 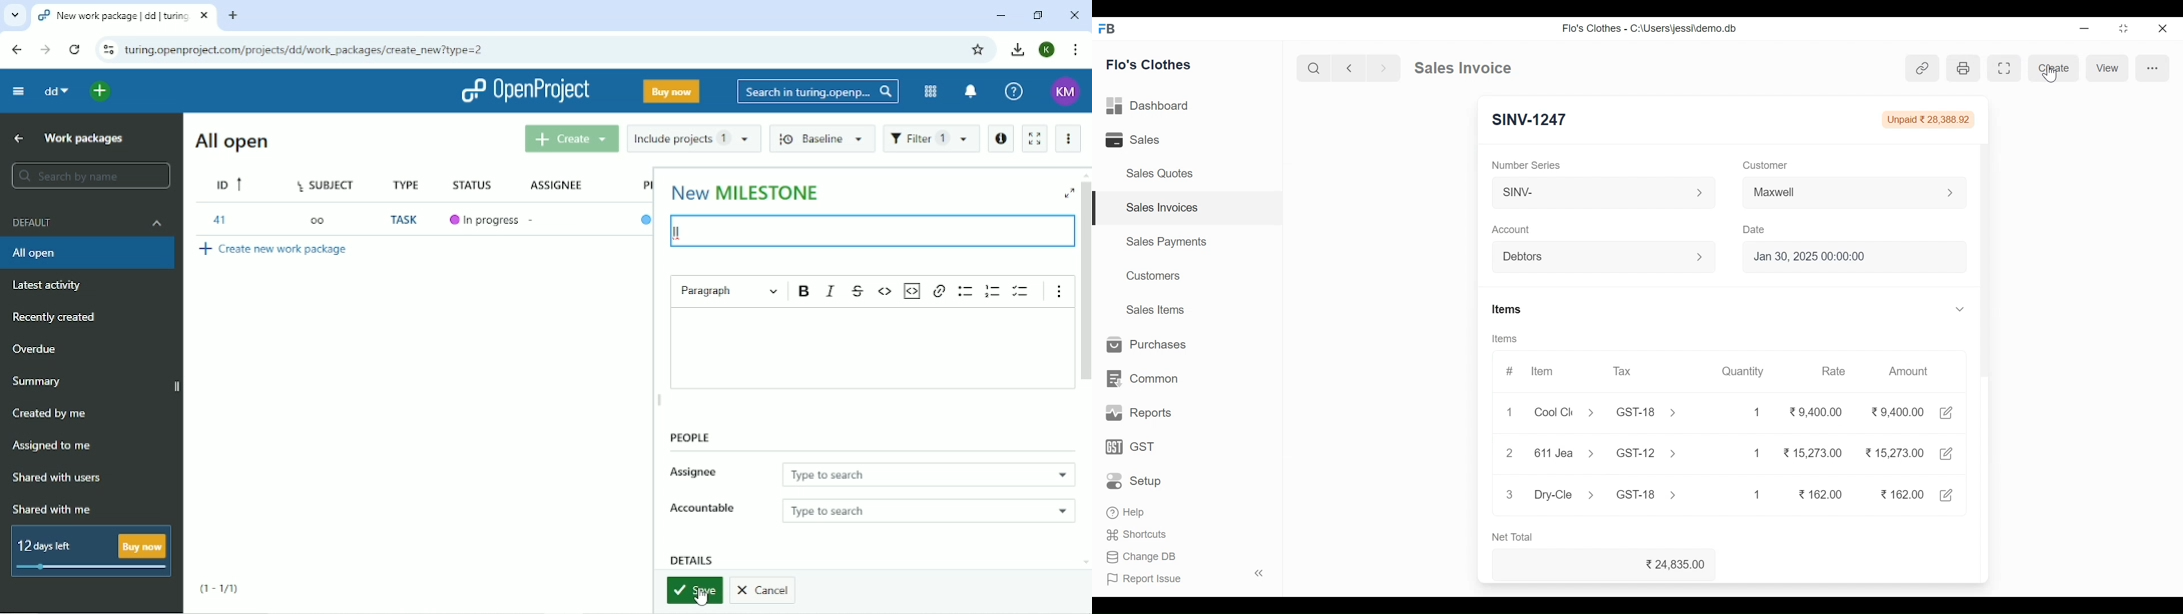 What do you see at coordinates (107, 49) in the screenshot?
I see `View site information` at bounding box center [107, 49].